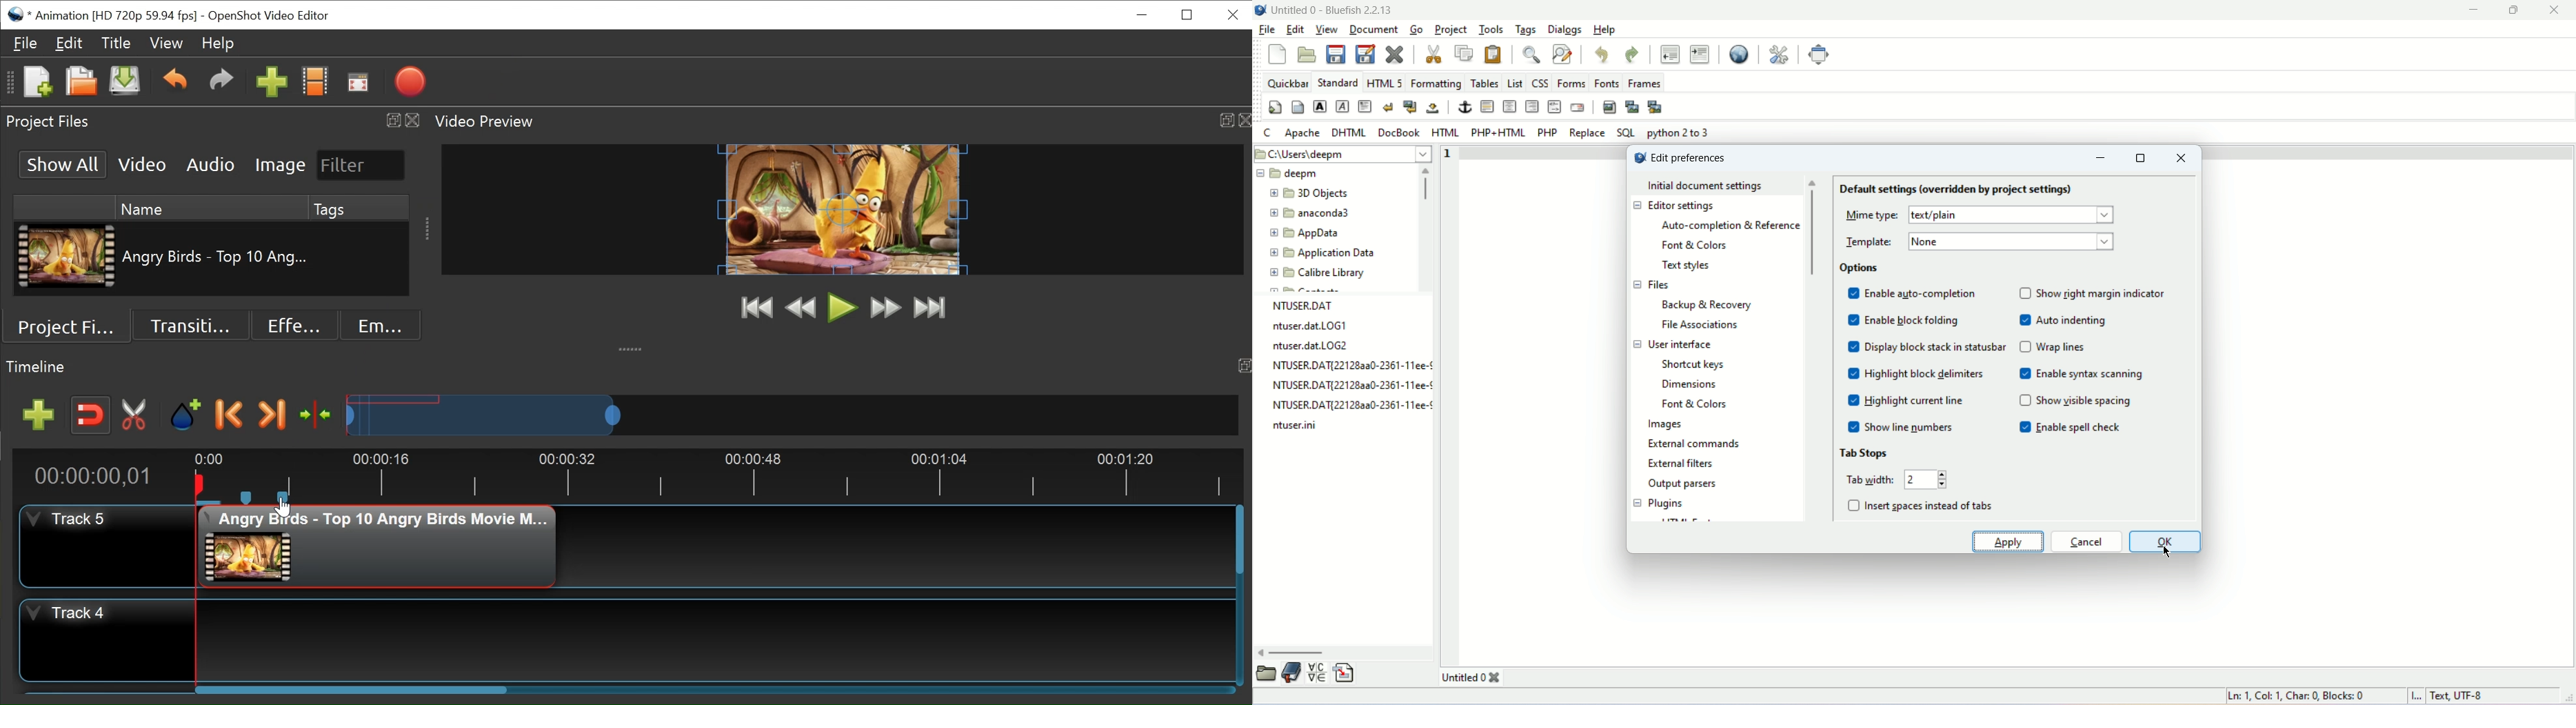 This screenshot has width=2576, height=728. What do you see at coordinates (1780, 53) in the screenshot?
I see `edit preferences` at bounding box center [1780, 53].